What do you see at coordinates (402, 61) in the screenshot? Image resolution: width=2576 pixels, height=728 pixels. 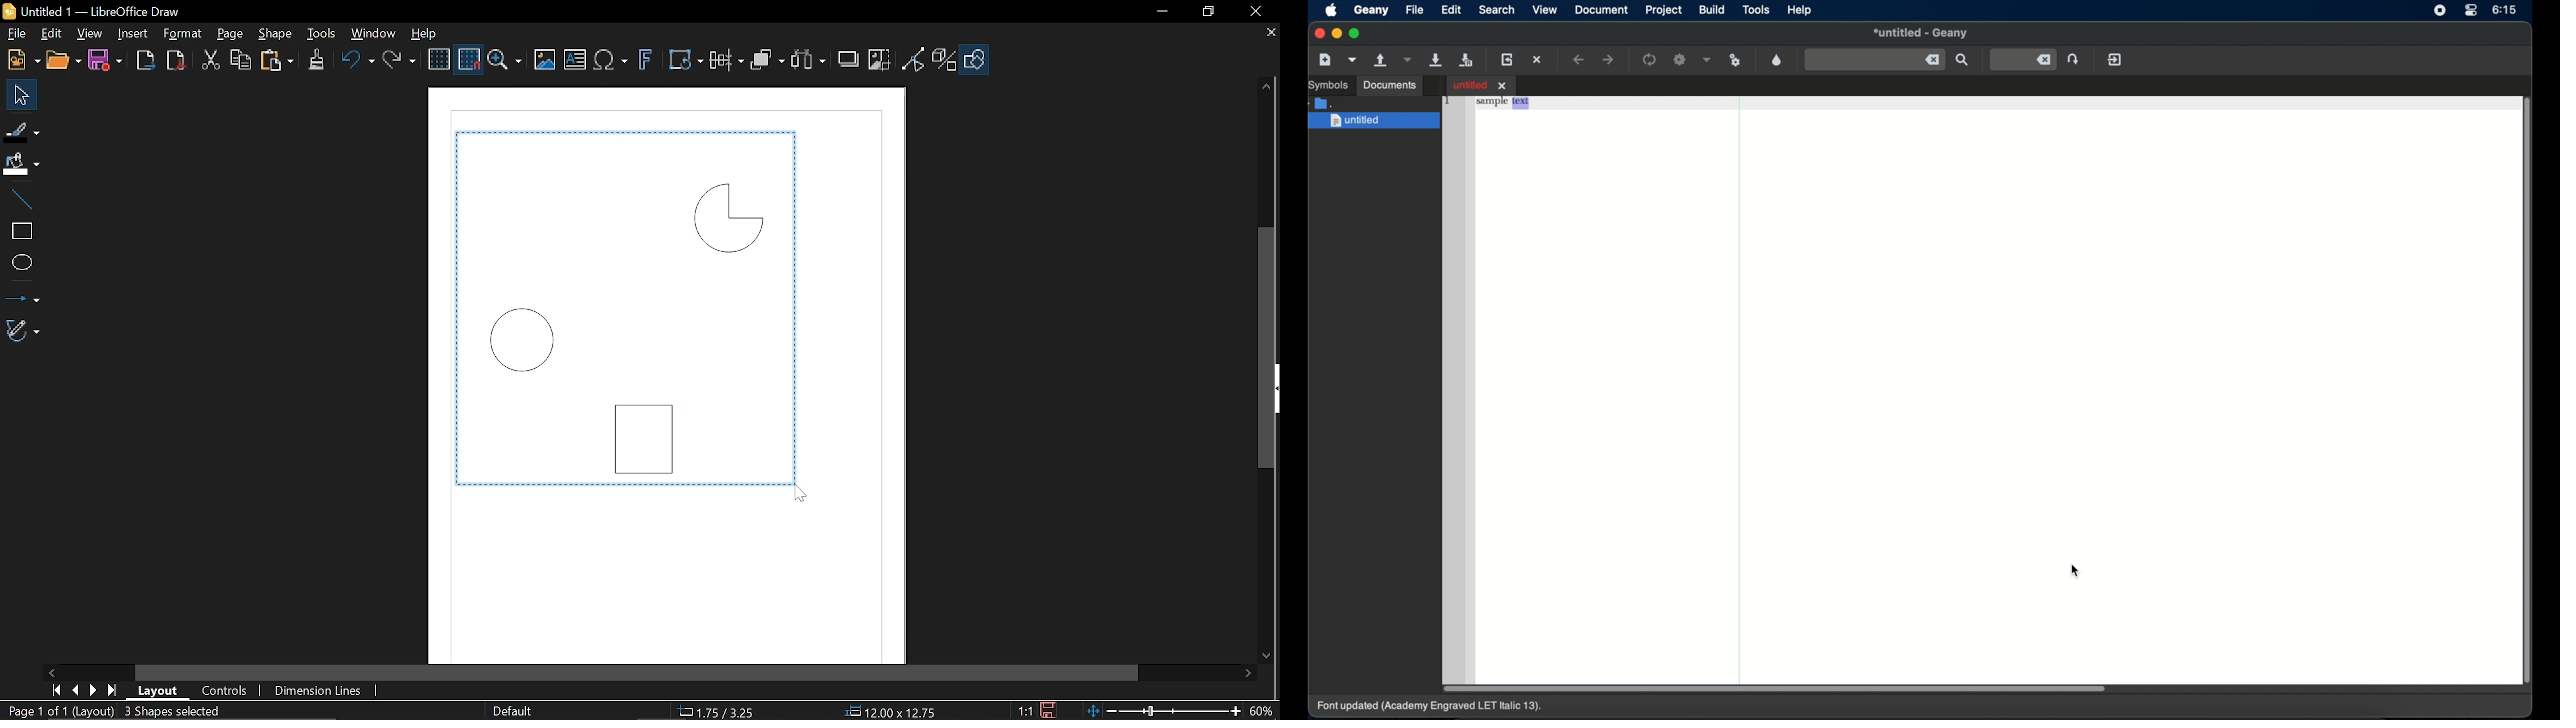 I see `Redo` at bounding box center [402, 61].